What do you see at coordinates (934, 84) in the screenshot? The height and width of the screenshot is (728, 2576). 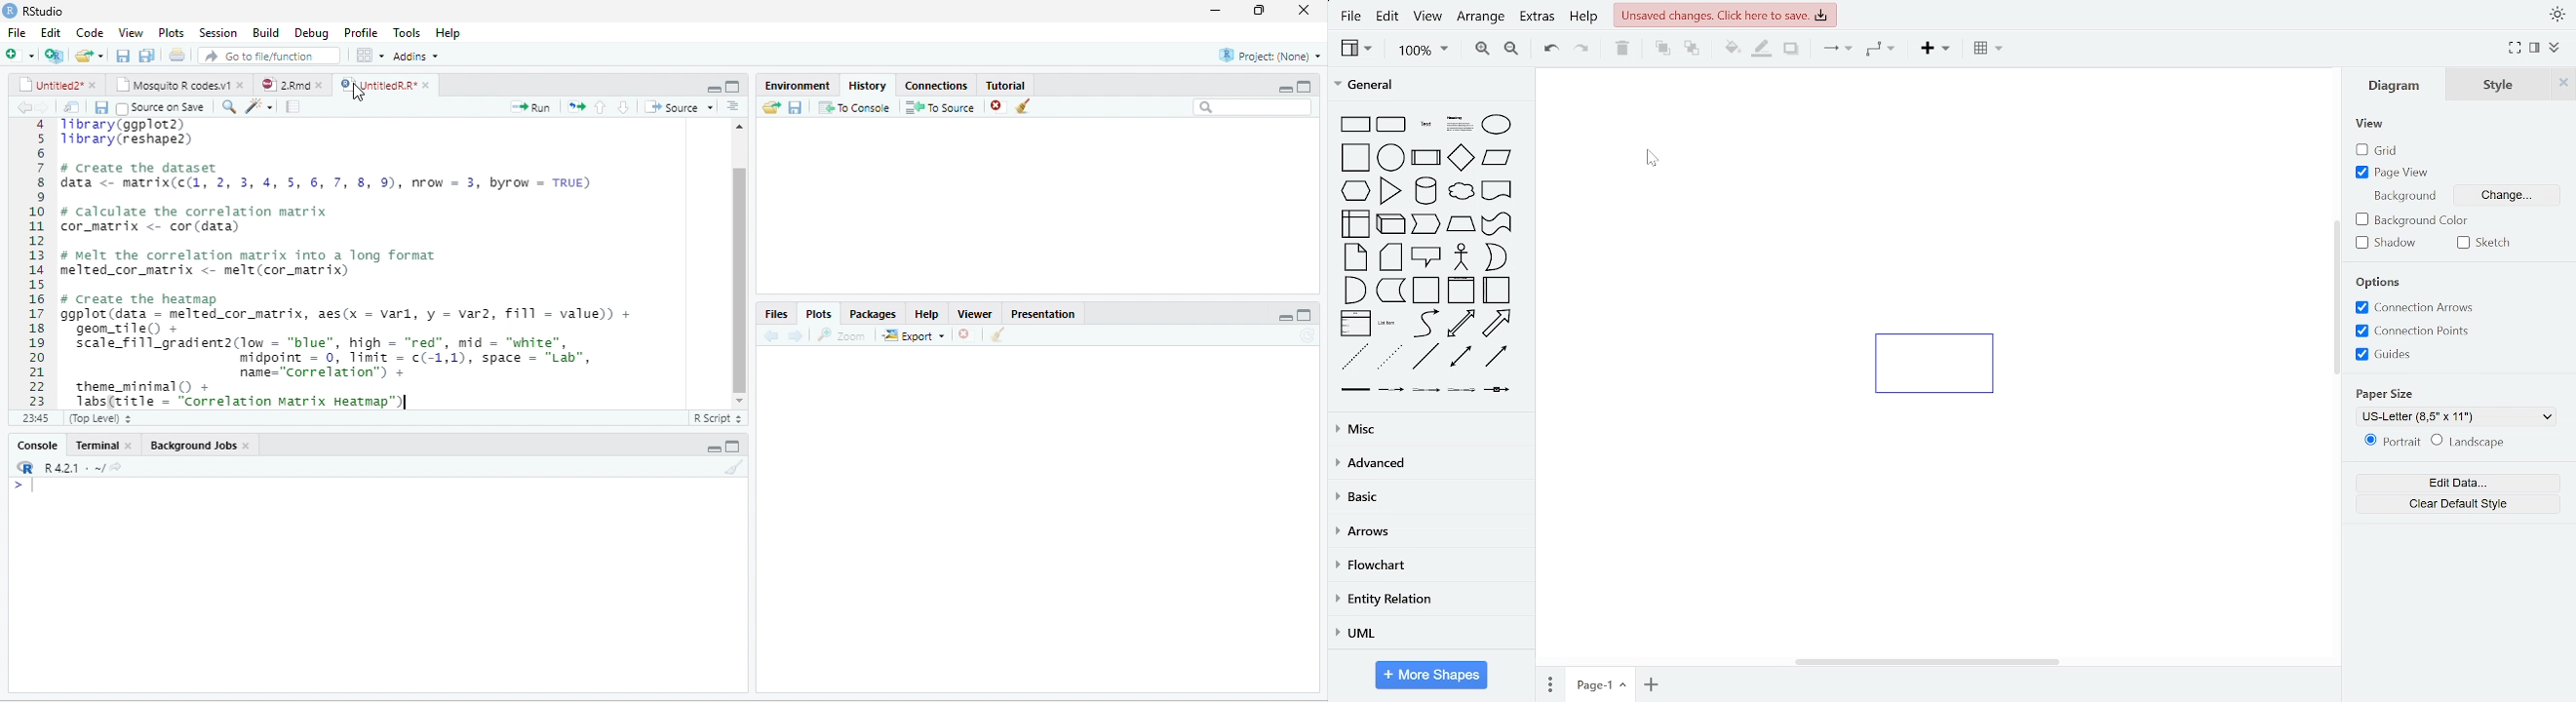 I see `connections` at bounding box center [934, 84].